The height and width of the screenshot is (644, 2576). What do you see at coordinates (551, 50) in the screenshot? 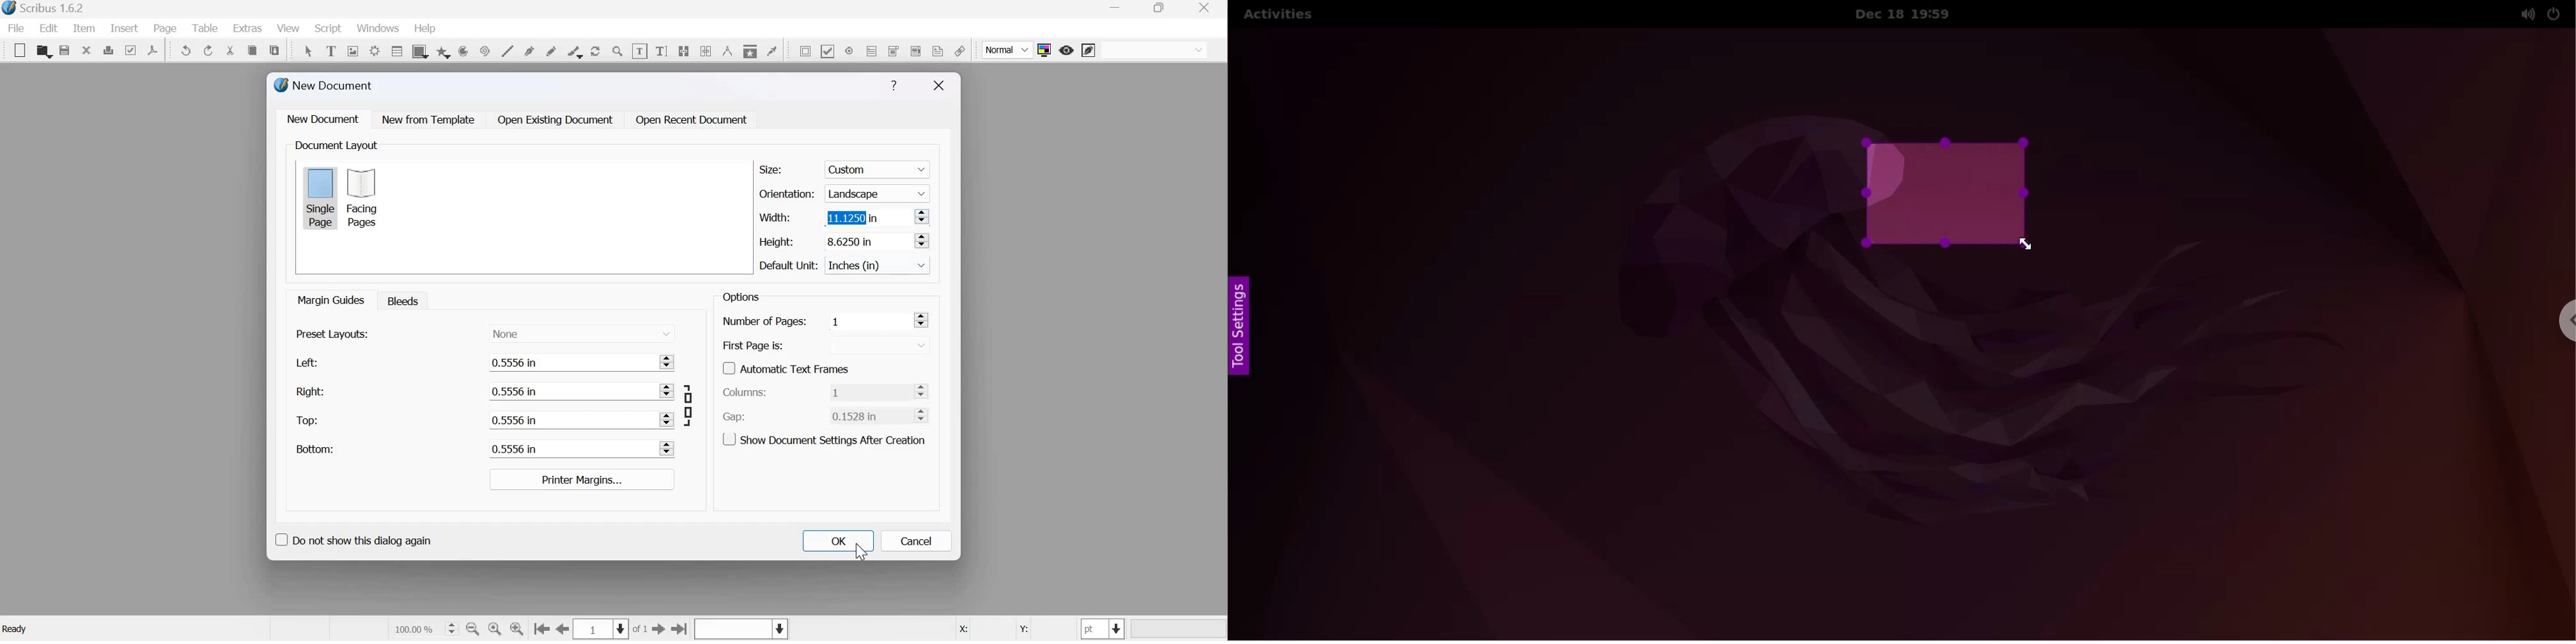
I see `freehand line` at bounding box center [551, 50].